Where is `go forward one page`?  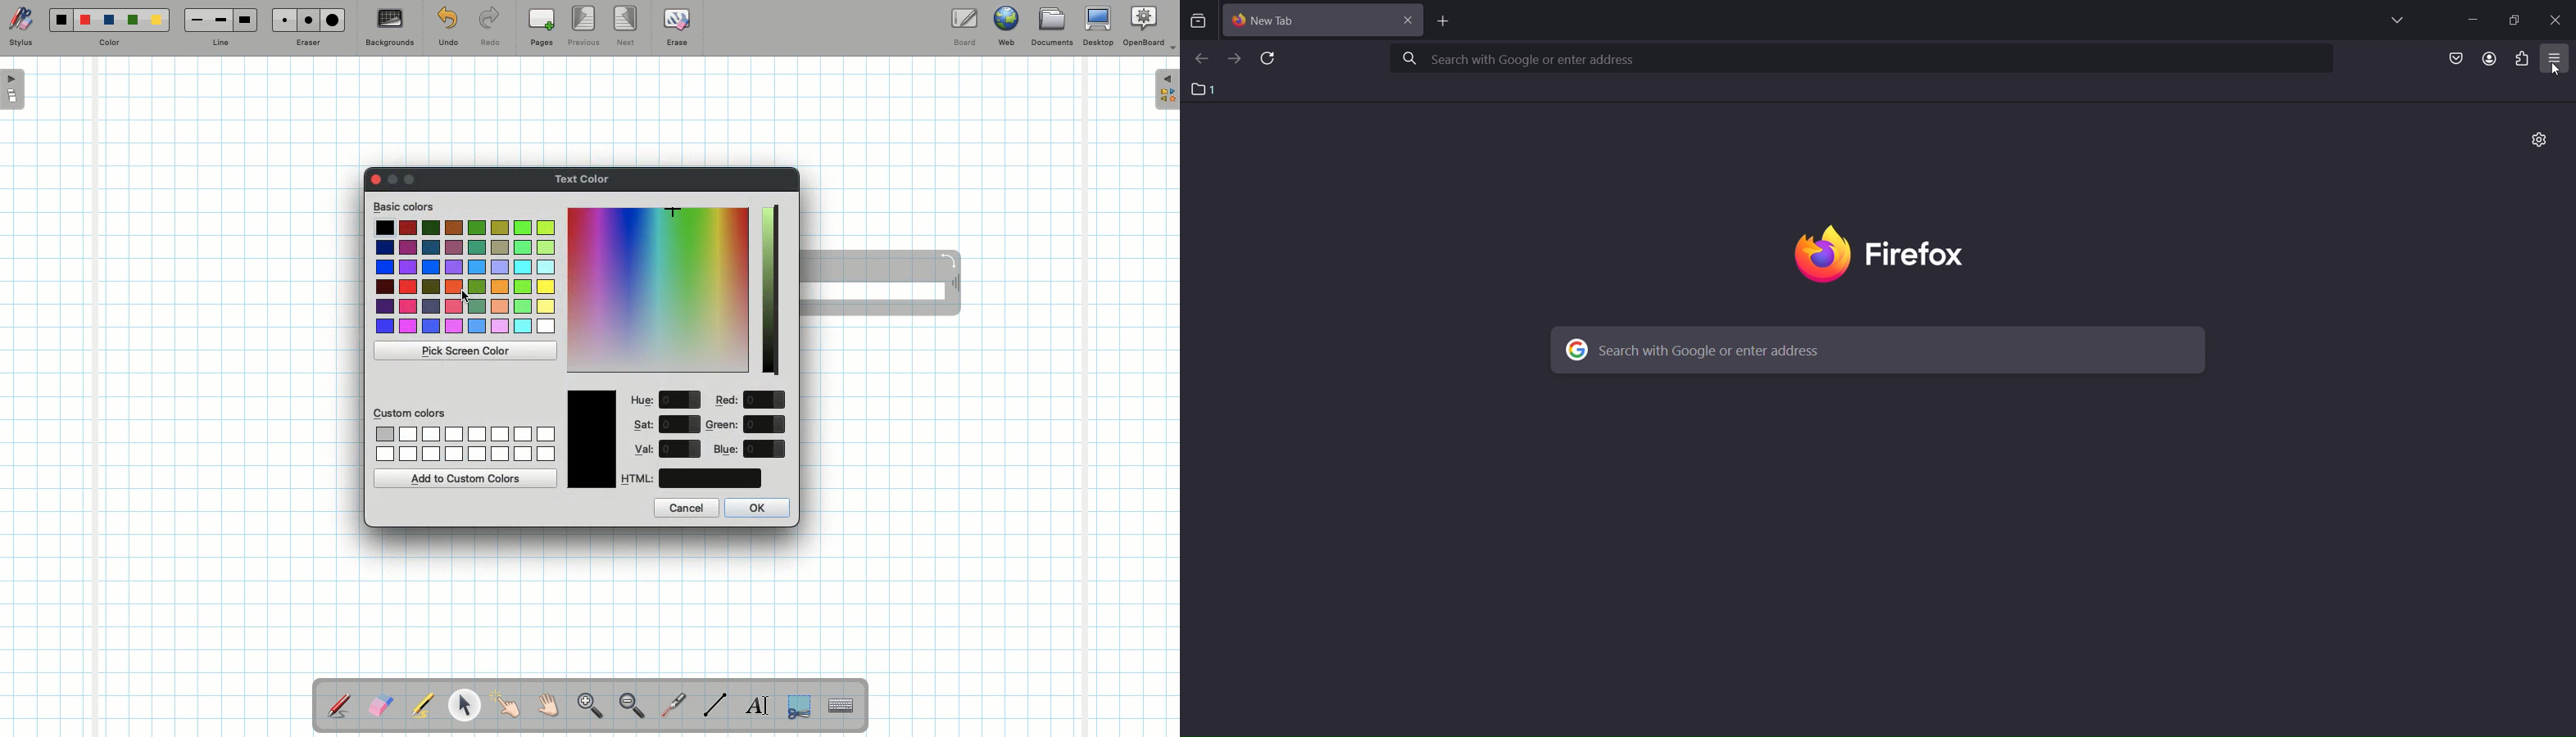
go forward one page is located at coordinates (1234, 58).